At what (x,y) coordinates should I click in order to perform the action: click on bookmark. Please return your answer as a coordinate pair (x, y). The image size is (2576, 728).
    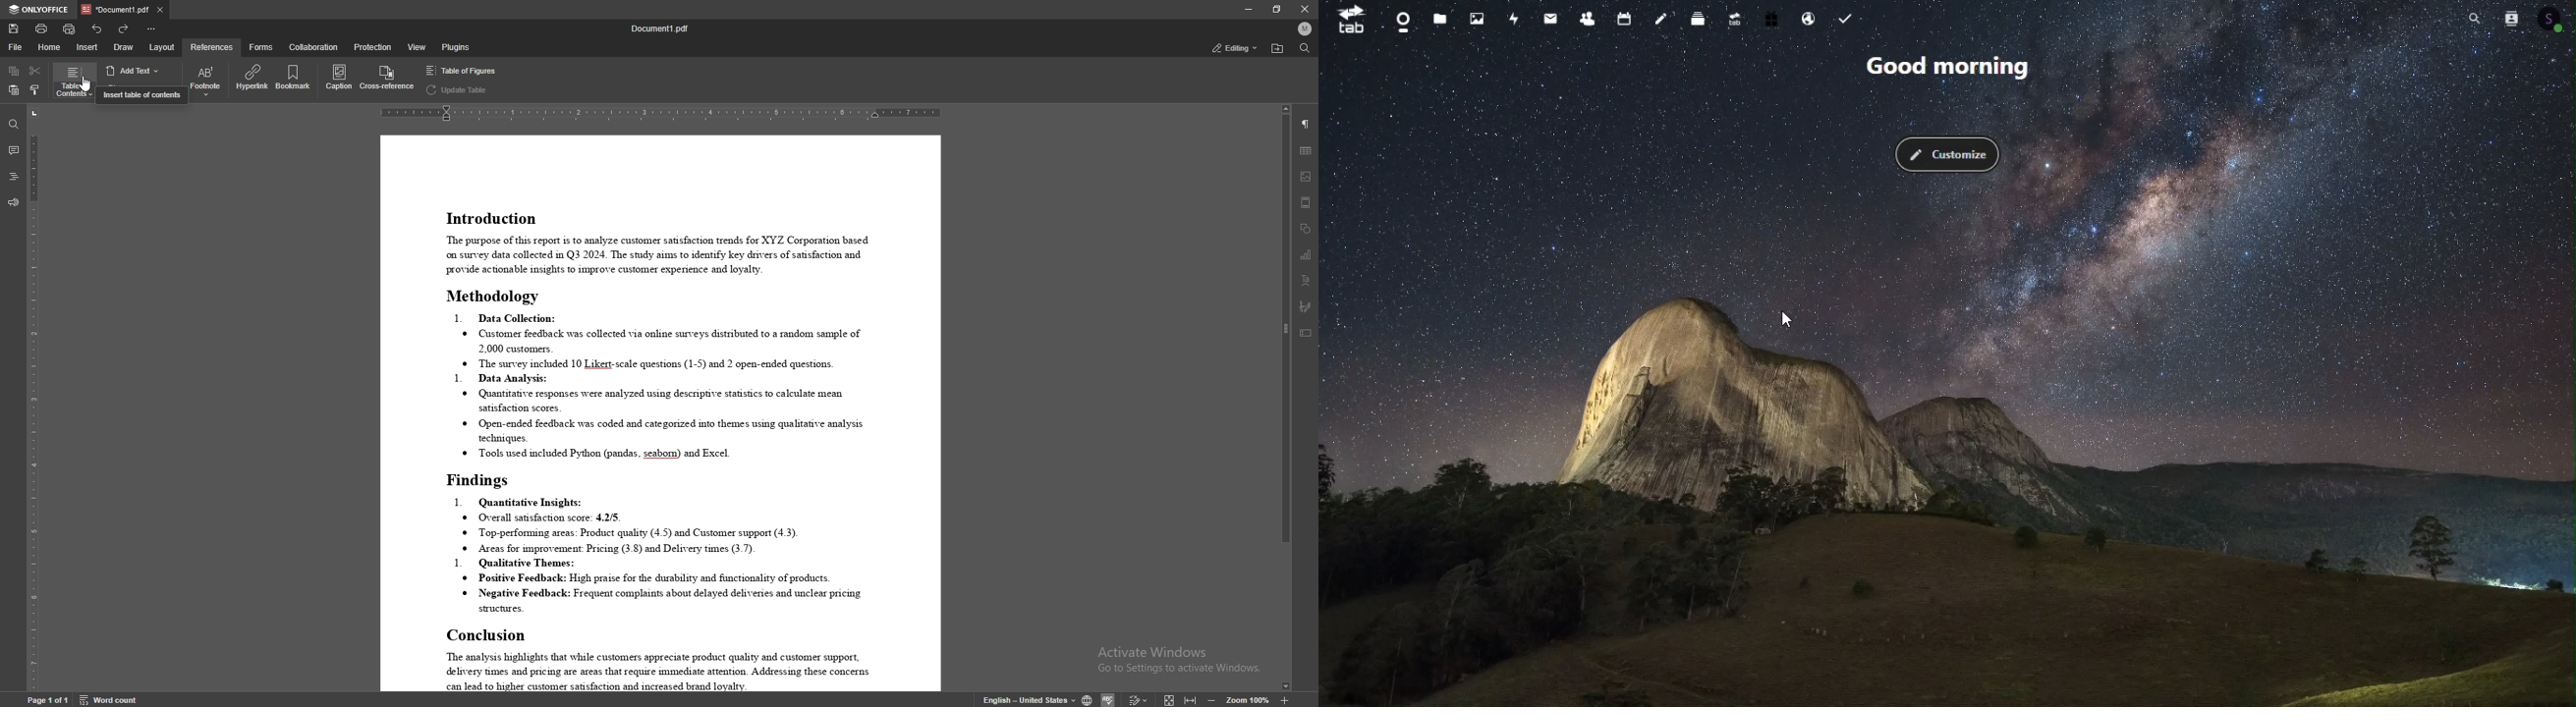
    Looking at the image, I should click on (295, 78).